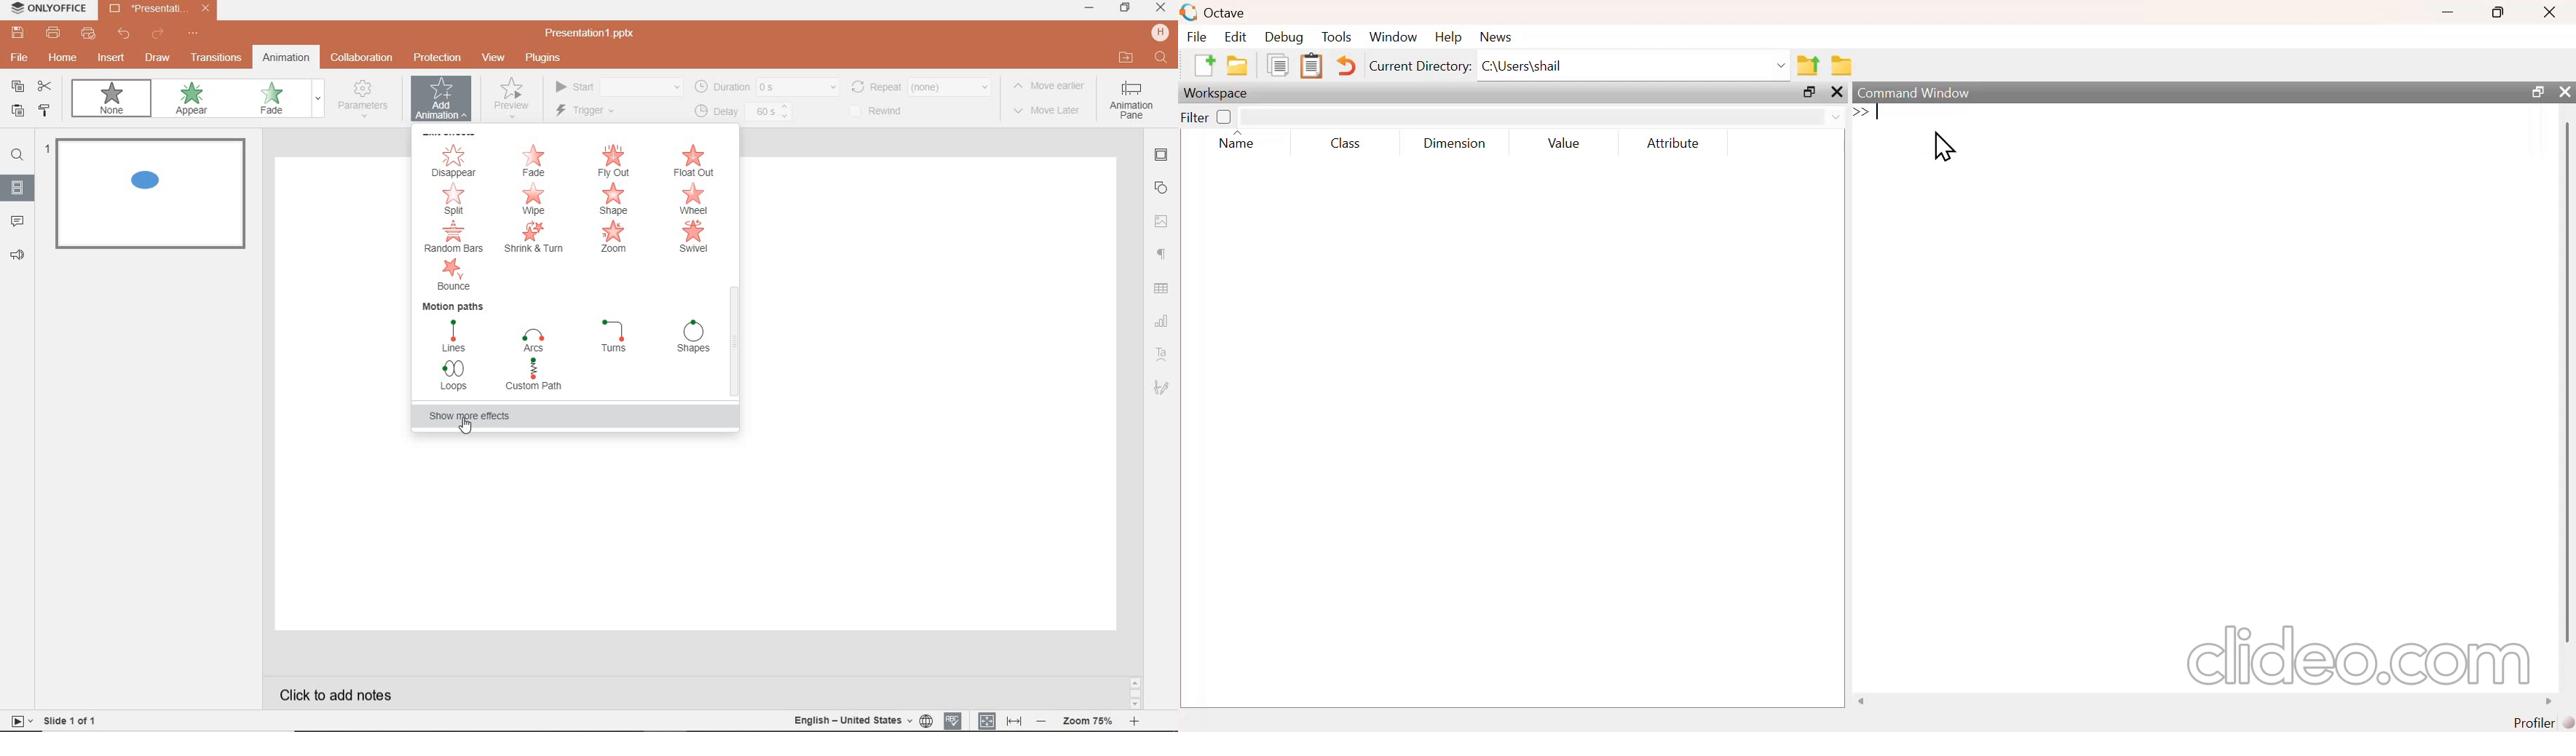 The width and height of the screenshot is (2576, 756). What do you see at coordinates (1126, 58) in the screenshot?
I see `OPEN FILE LOCATION` at bounding box center [1126, 58].